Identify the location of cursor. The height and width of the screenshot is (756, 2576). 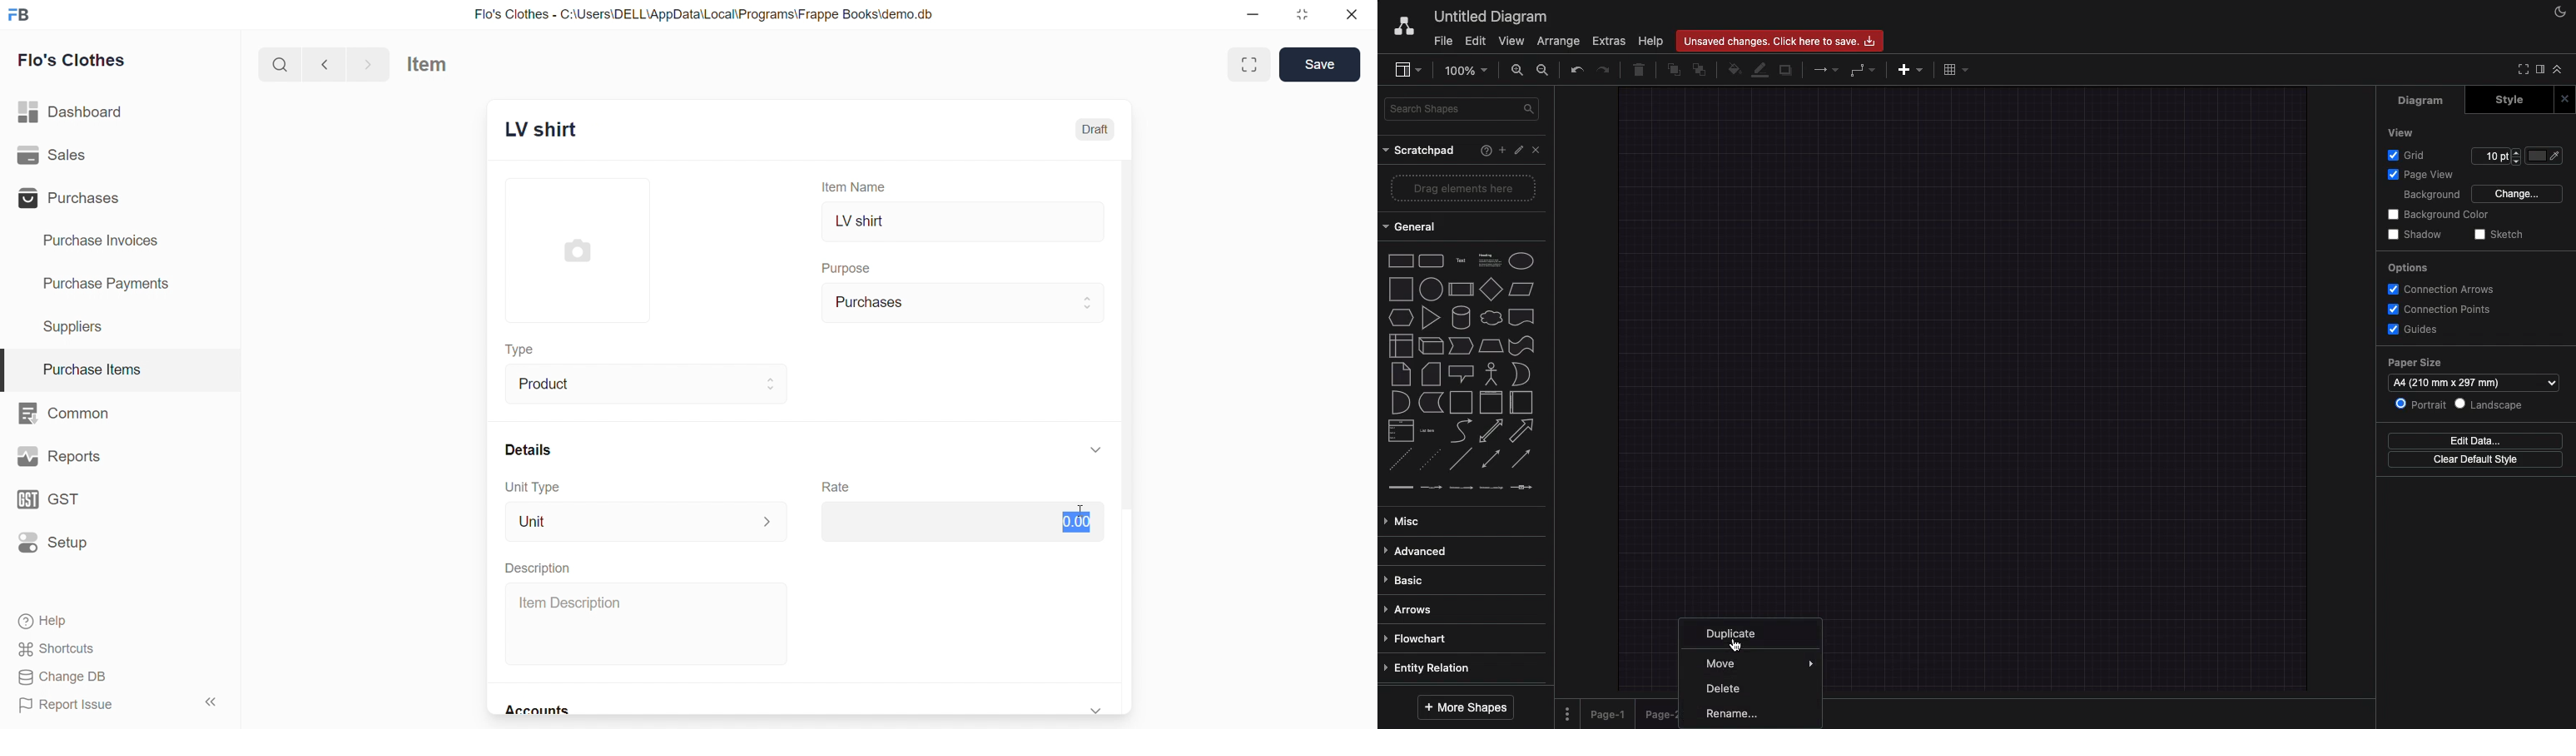
(1084, 517).